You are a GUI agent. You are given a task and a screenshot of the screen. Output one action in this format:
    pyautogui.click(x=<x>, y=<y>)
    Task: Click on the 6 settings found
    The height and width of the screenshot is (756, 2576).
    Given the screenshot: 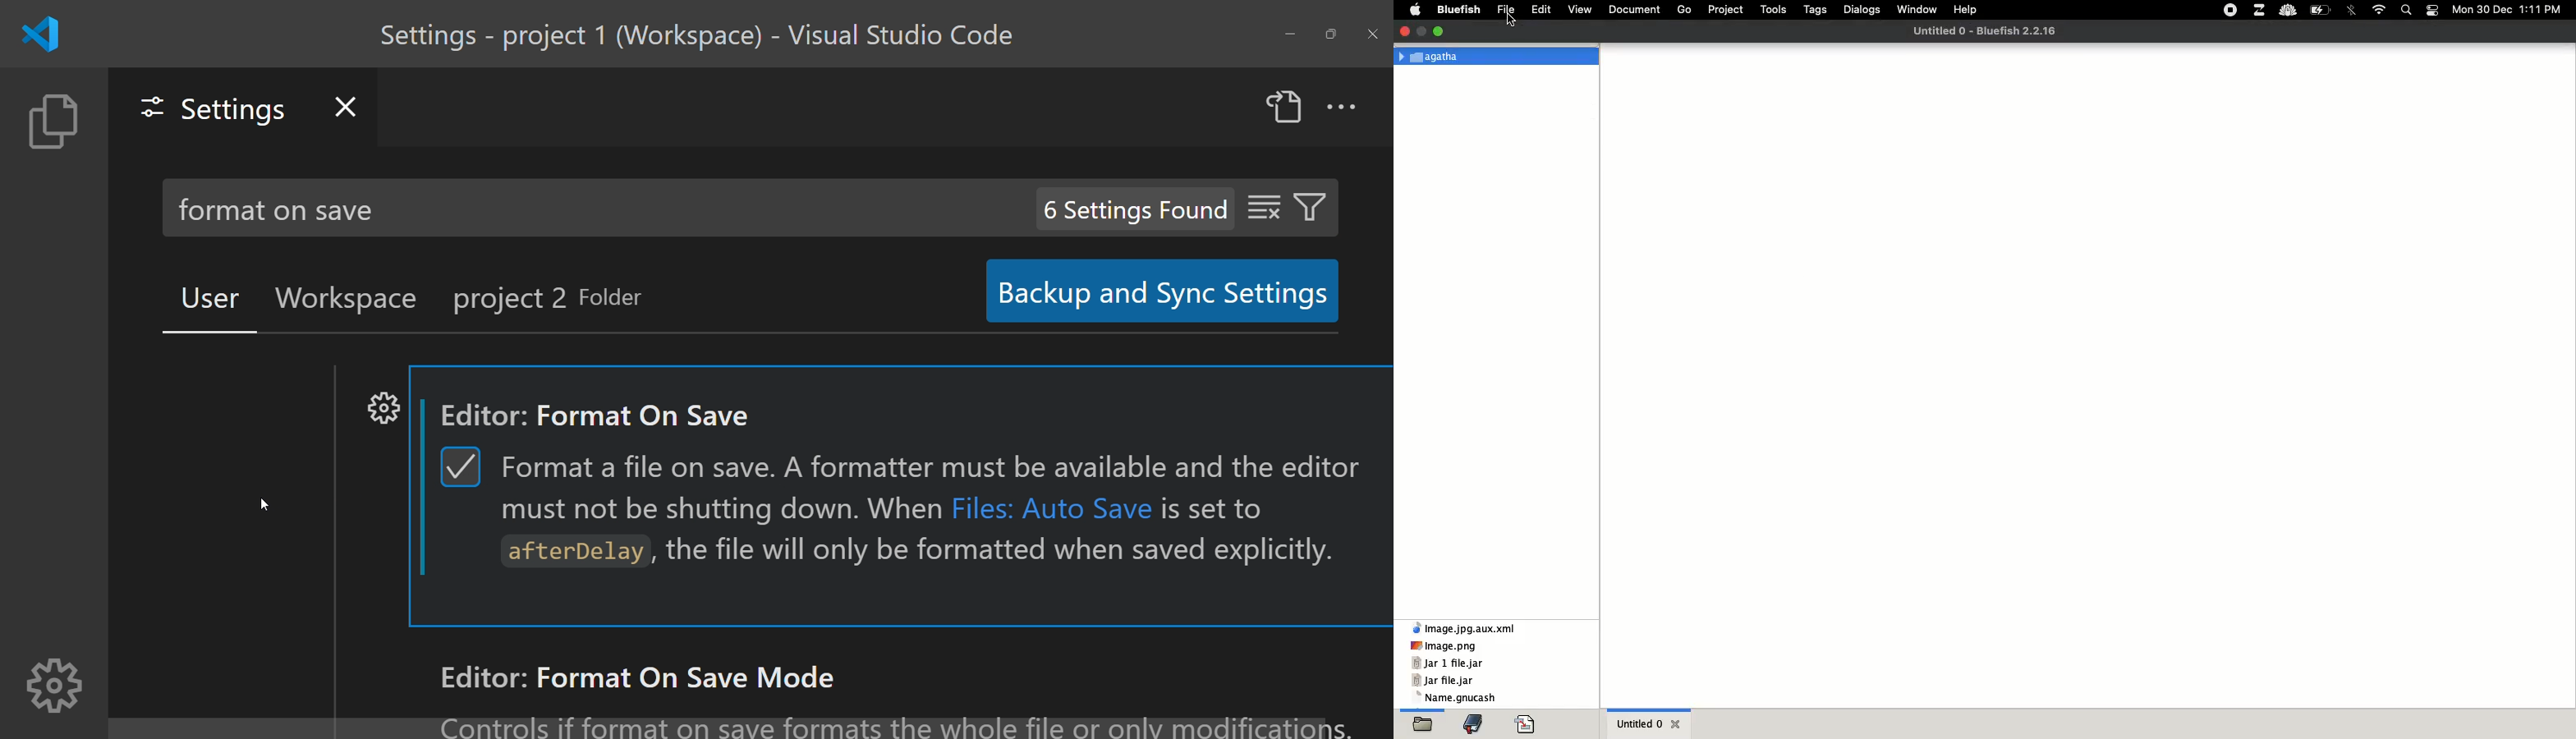 What is the action you would take?
    pyautogui.click(x=1133, y=209)
    